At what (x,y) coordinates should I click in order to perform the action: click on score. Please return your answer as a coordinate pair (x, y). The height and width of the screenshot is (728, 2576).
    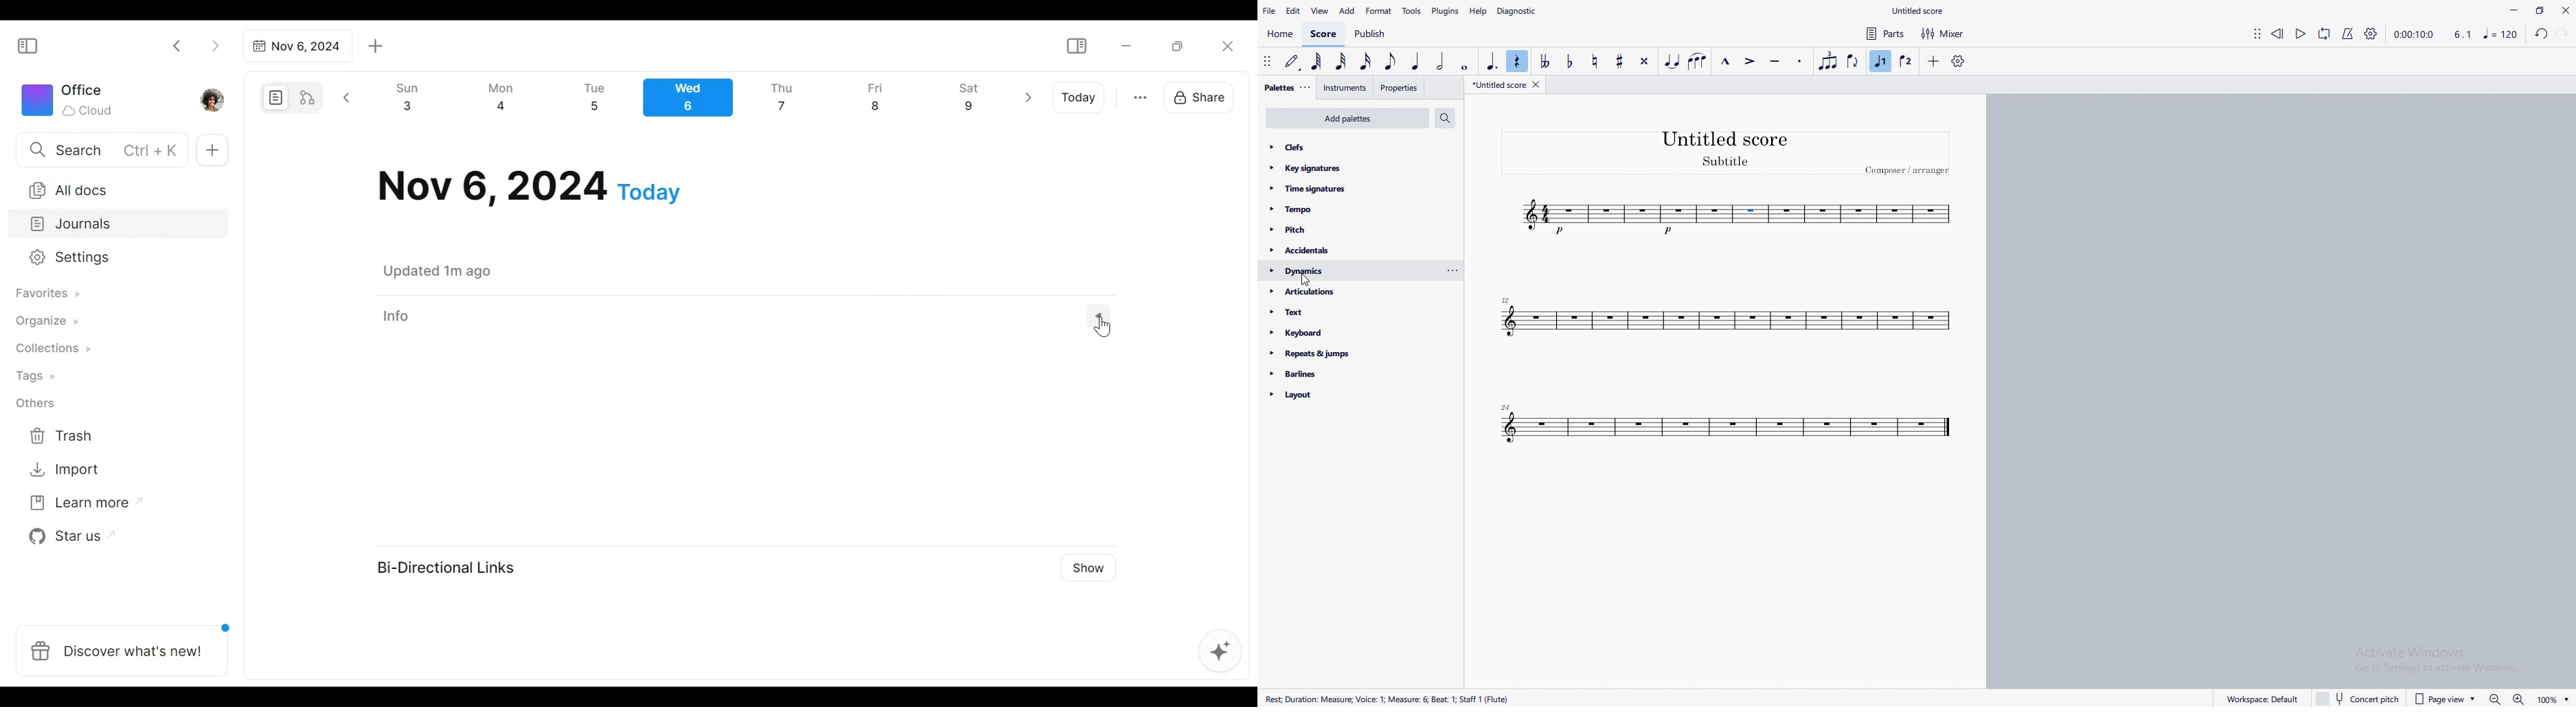
    Looking at the image, I should click on (1325, 34).